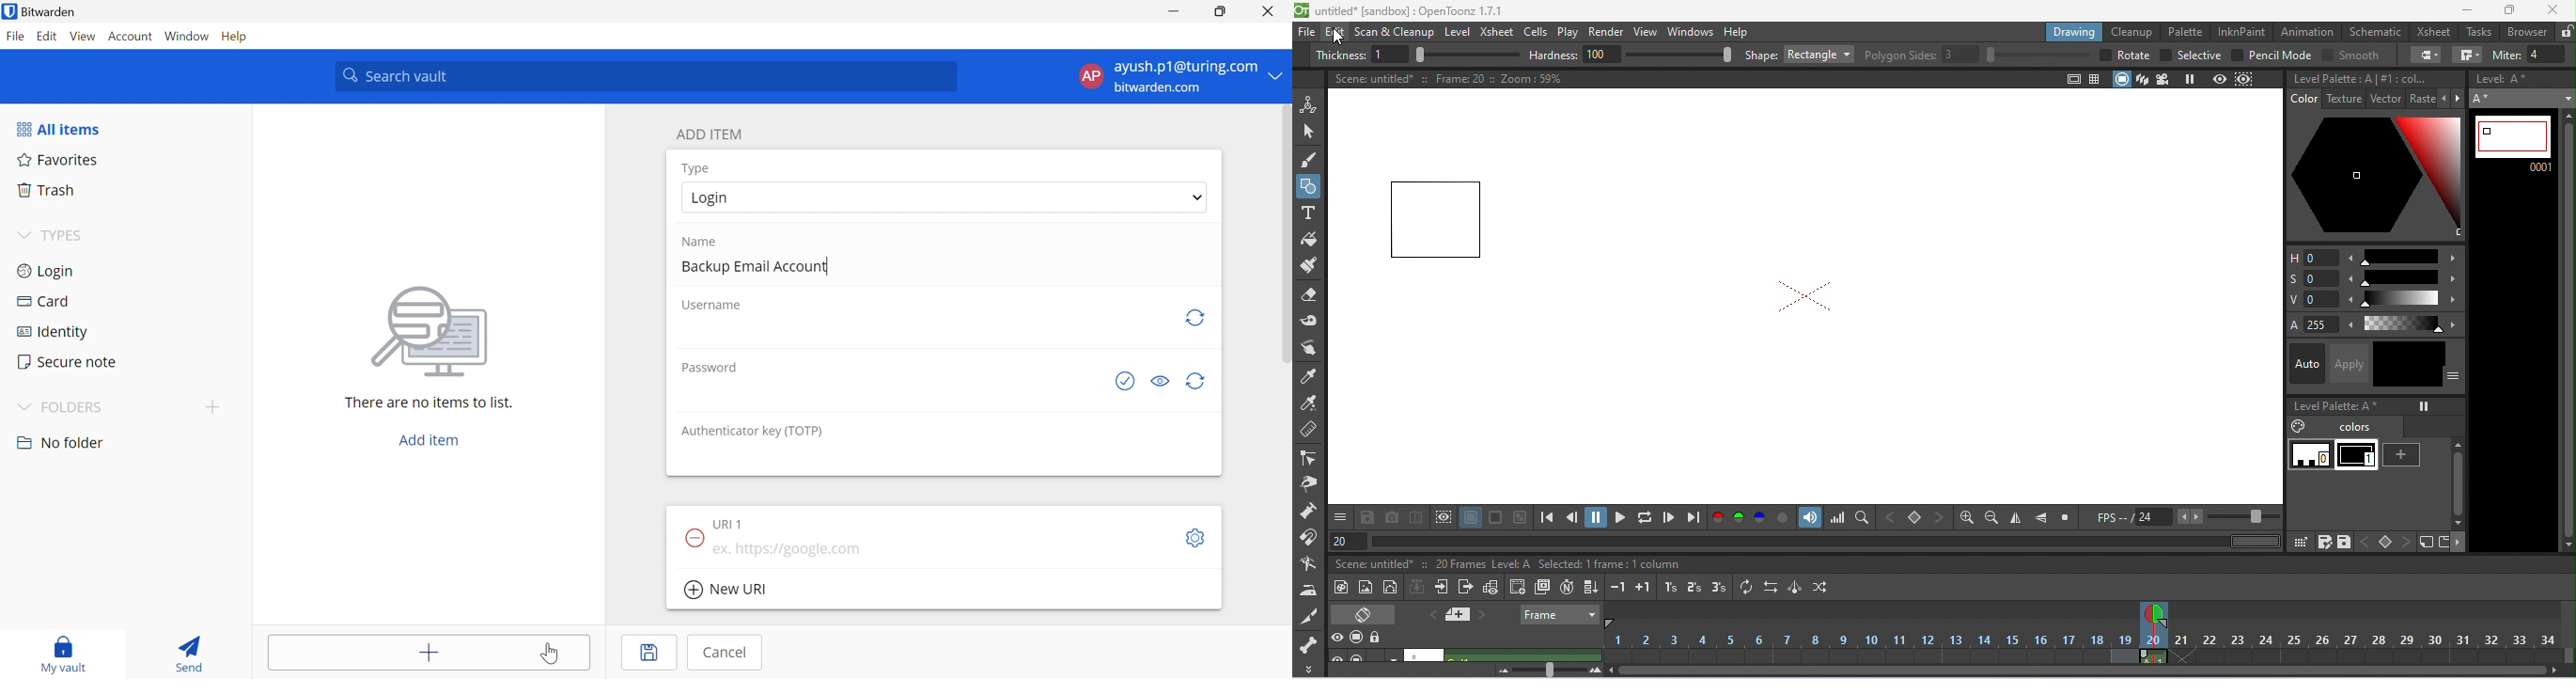 This screenshot has width=2576, height=700. Describe the element at coordinates (429, 402) in the screenshot. I see `There are no items to list.` at that location.